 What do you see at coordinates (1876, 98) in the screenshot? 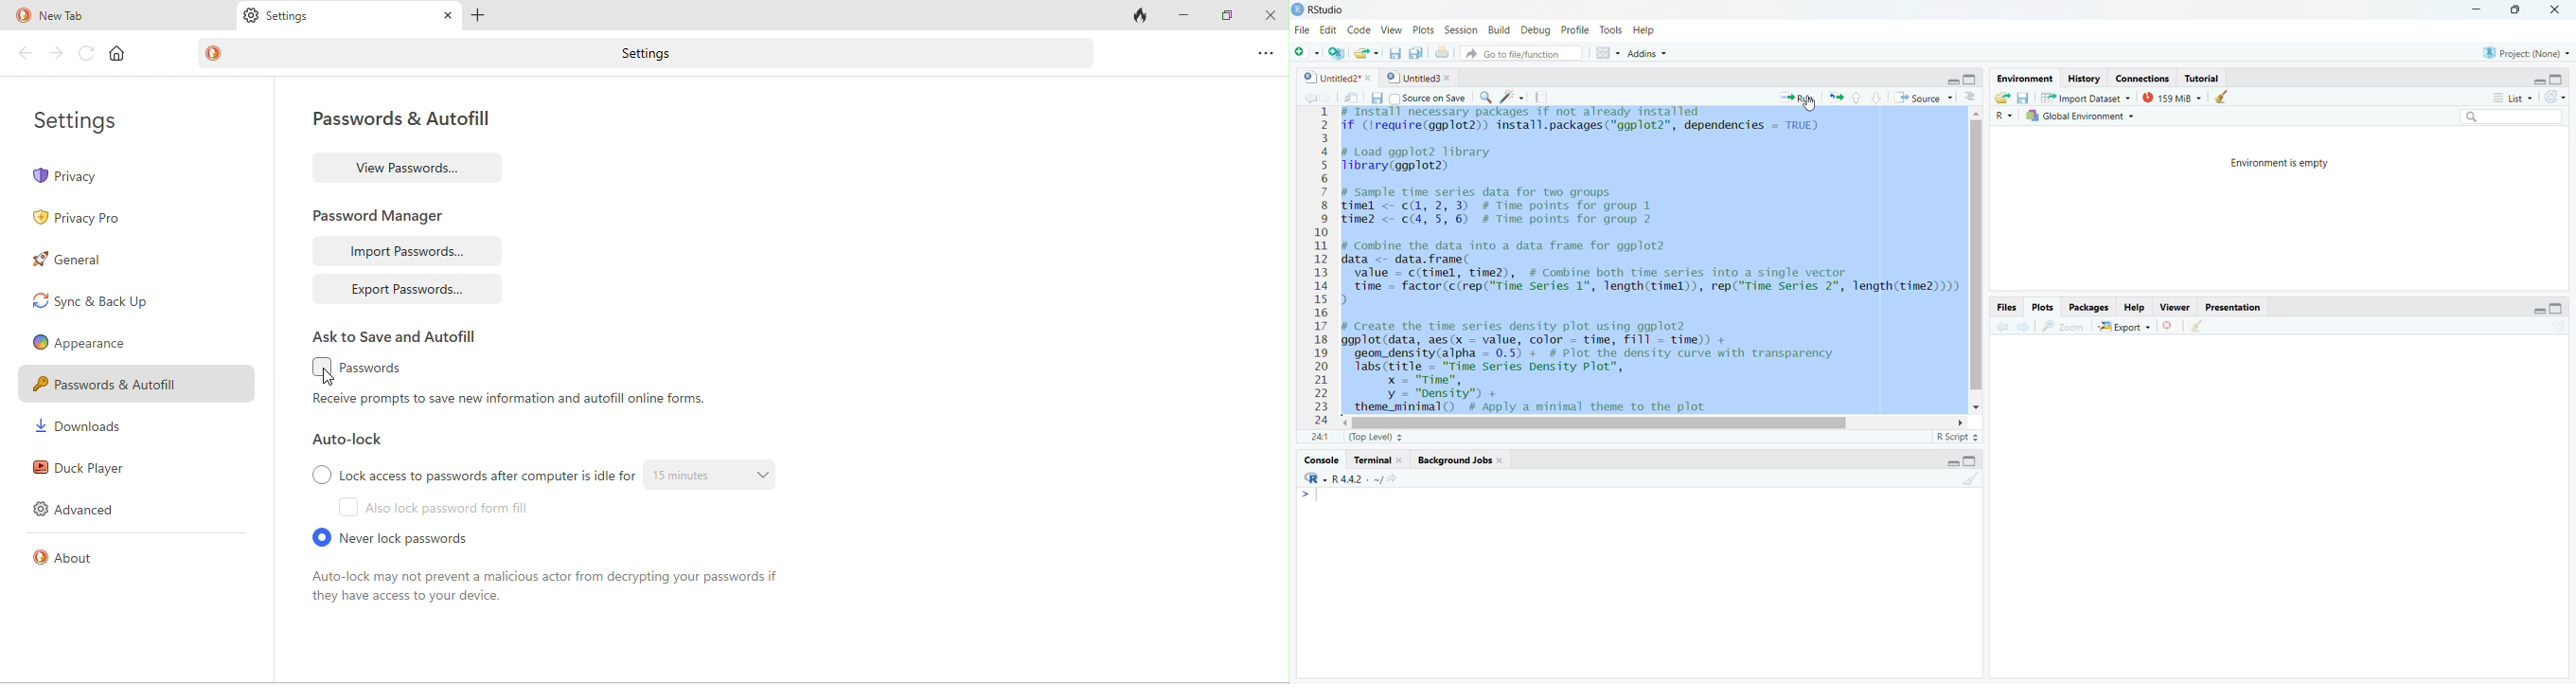
I see `down` at bounding box center [1876, 98].